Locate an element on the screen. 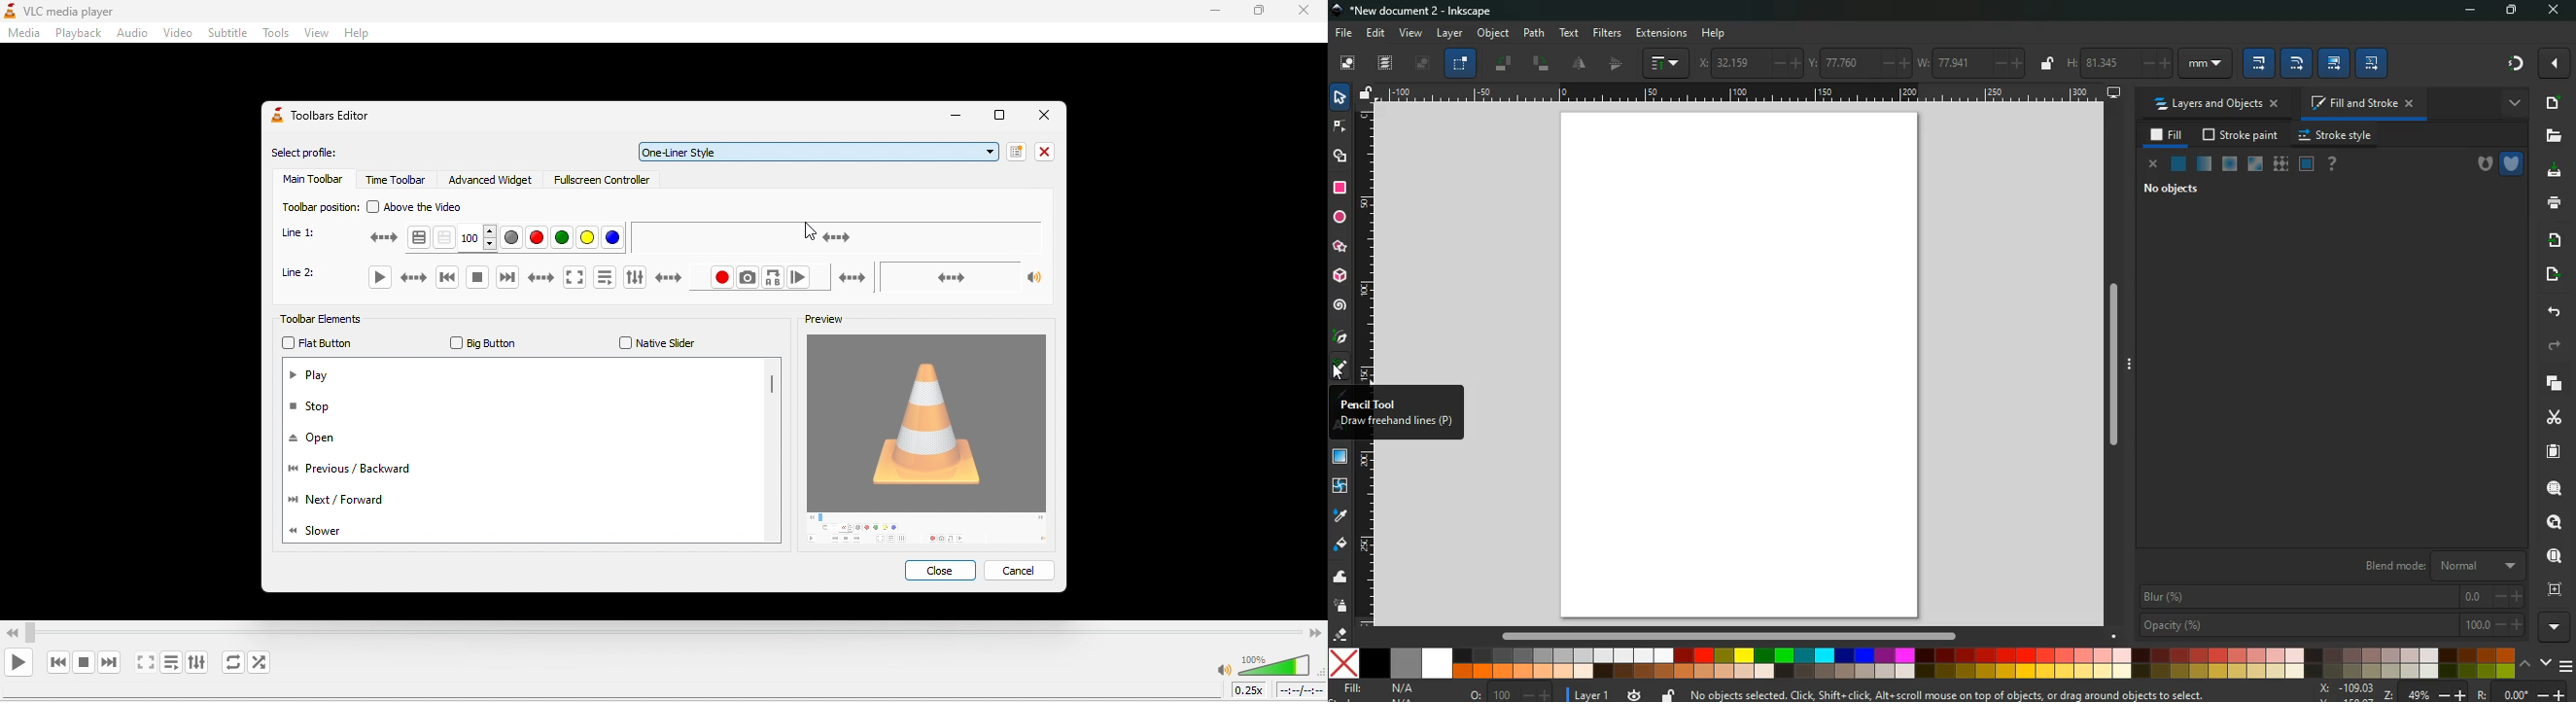 The image size is (2576, 728). more is located at coordinates (2516, 106).